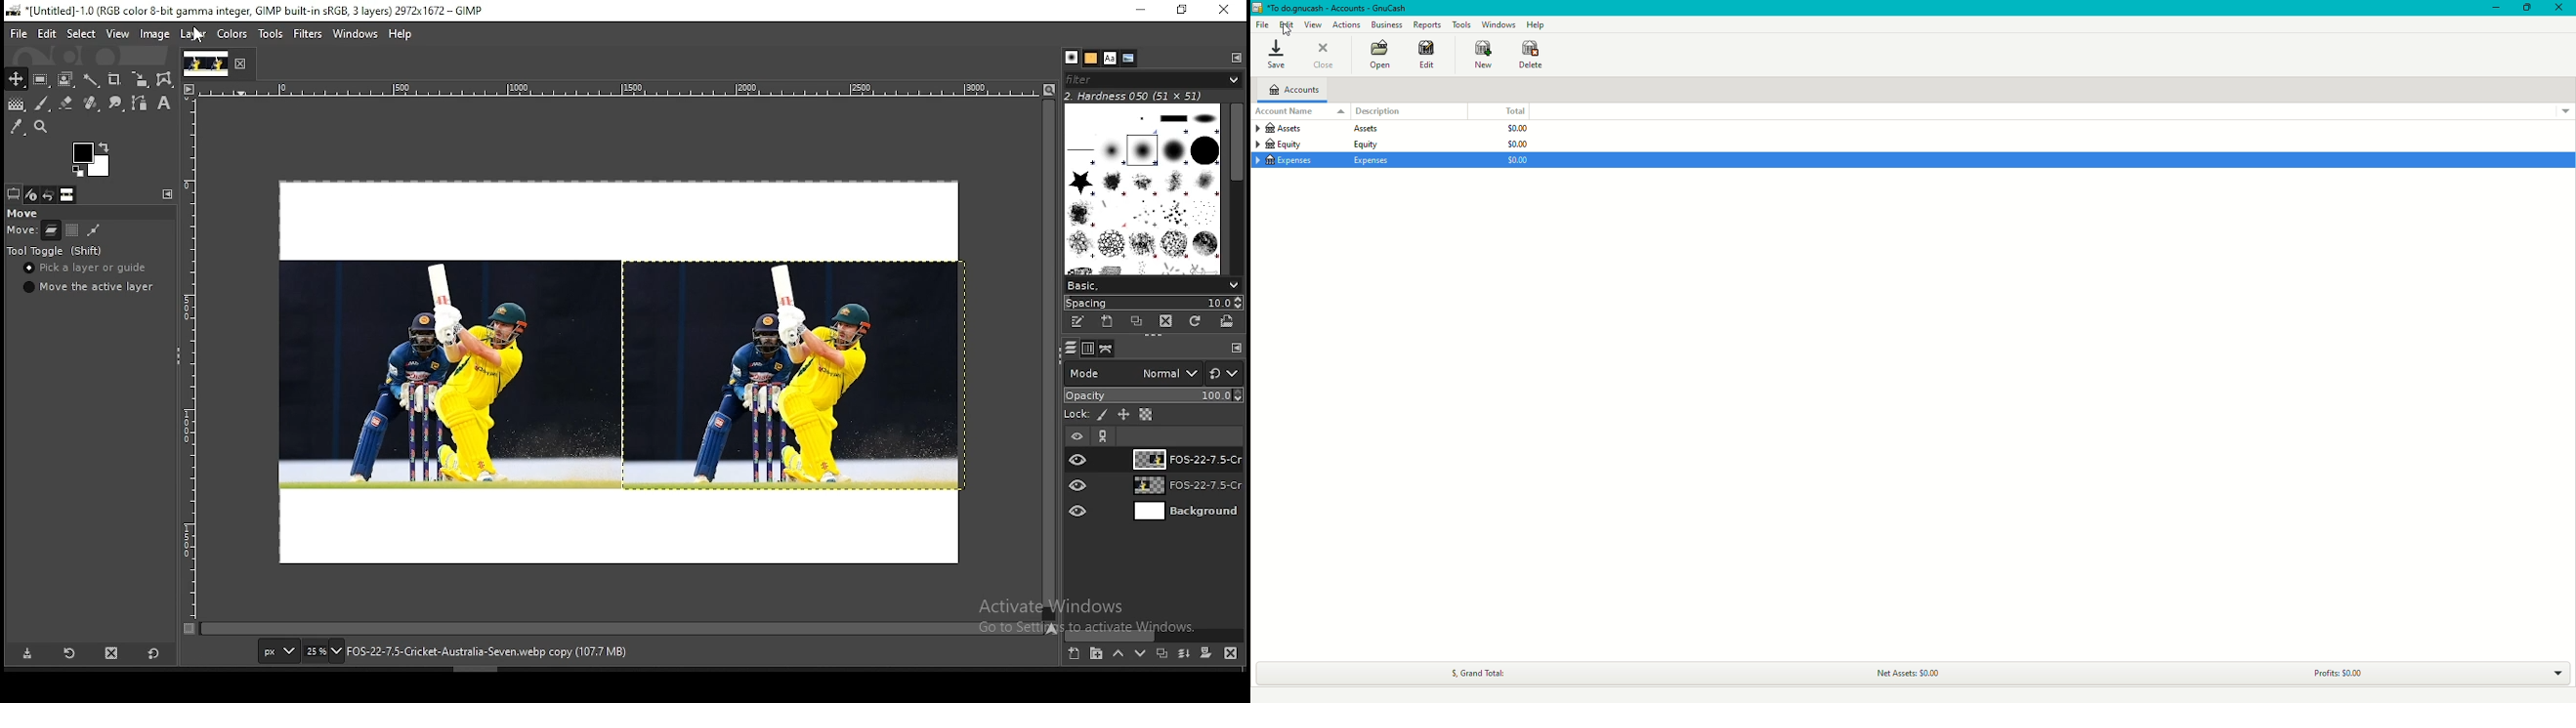 The image size is (2576, 728). I want to click on tool, so click(1236, 57).